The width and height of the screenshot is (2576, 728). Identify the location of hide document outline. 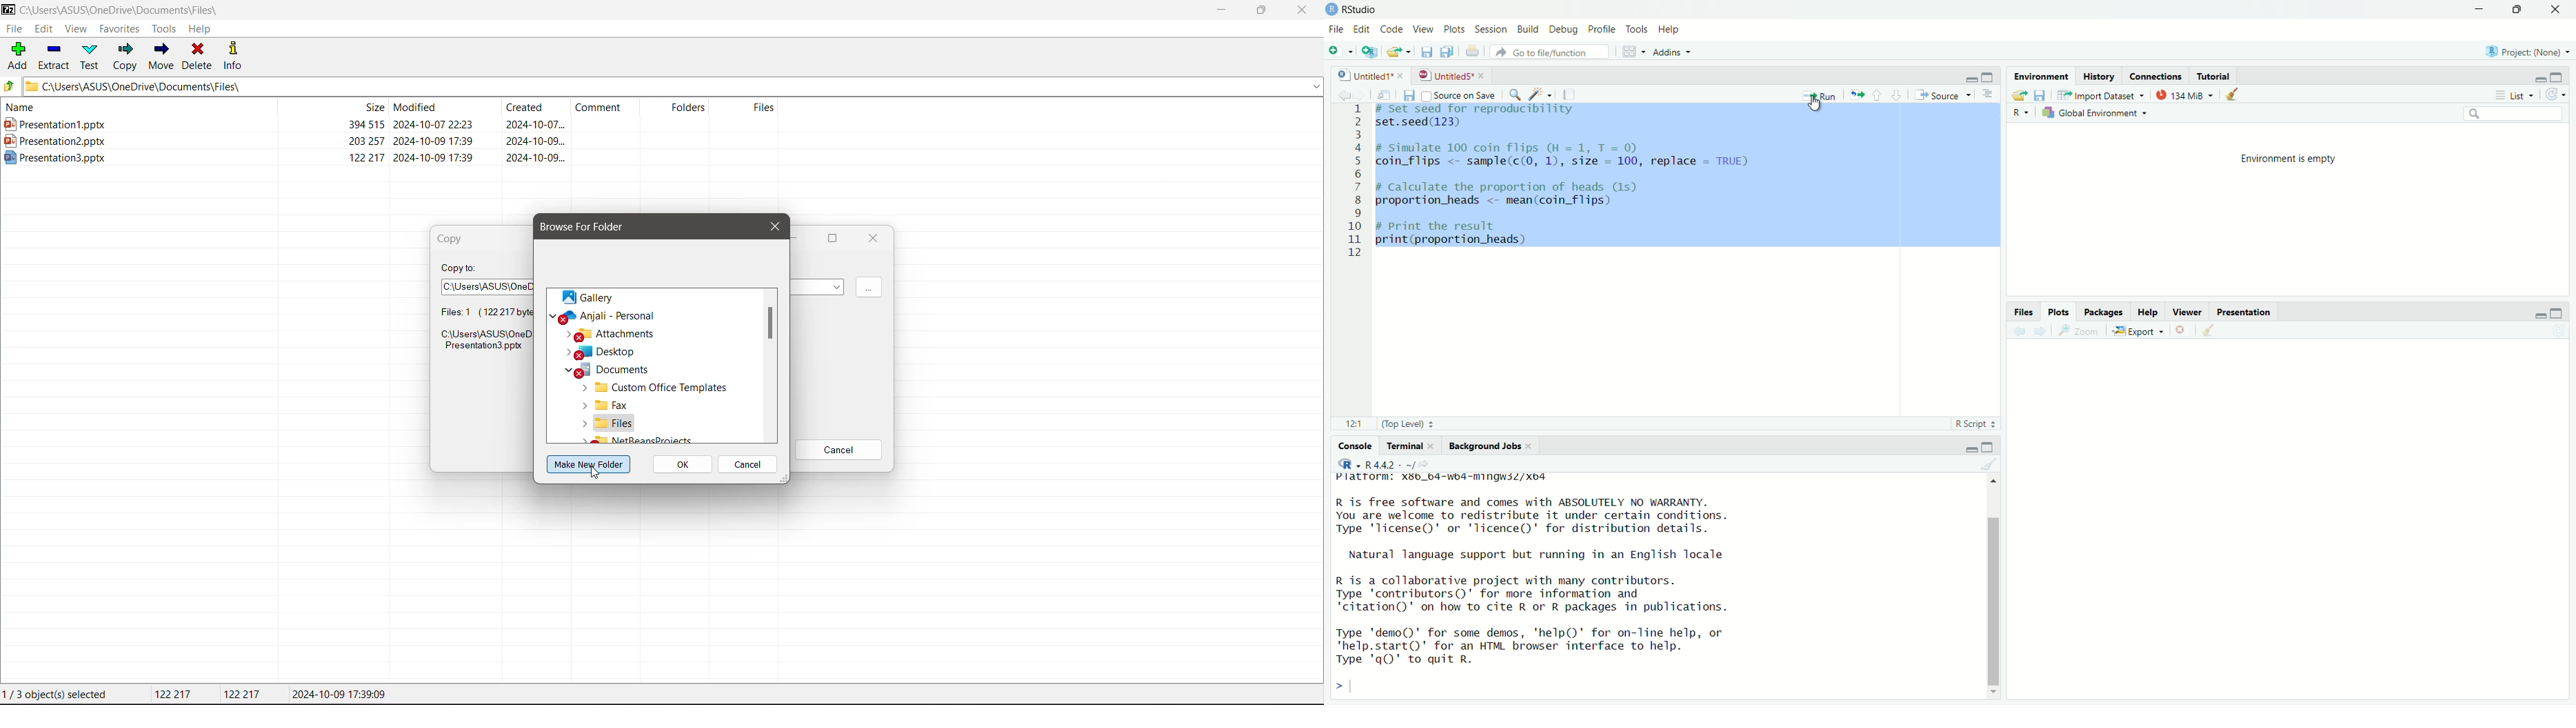
(1991, 95).